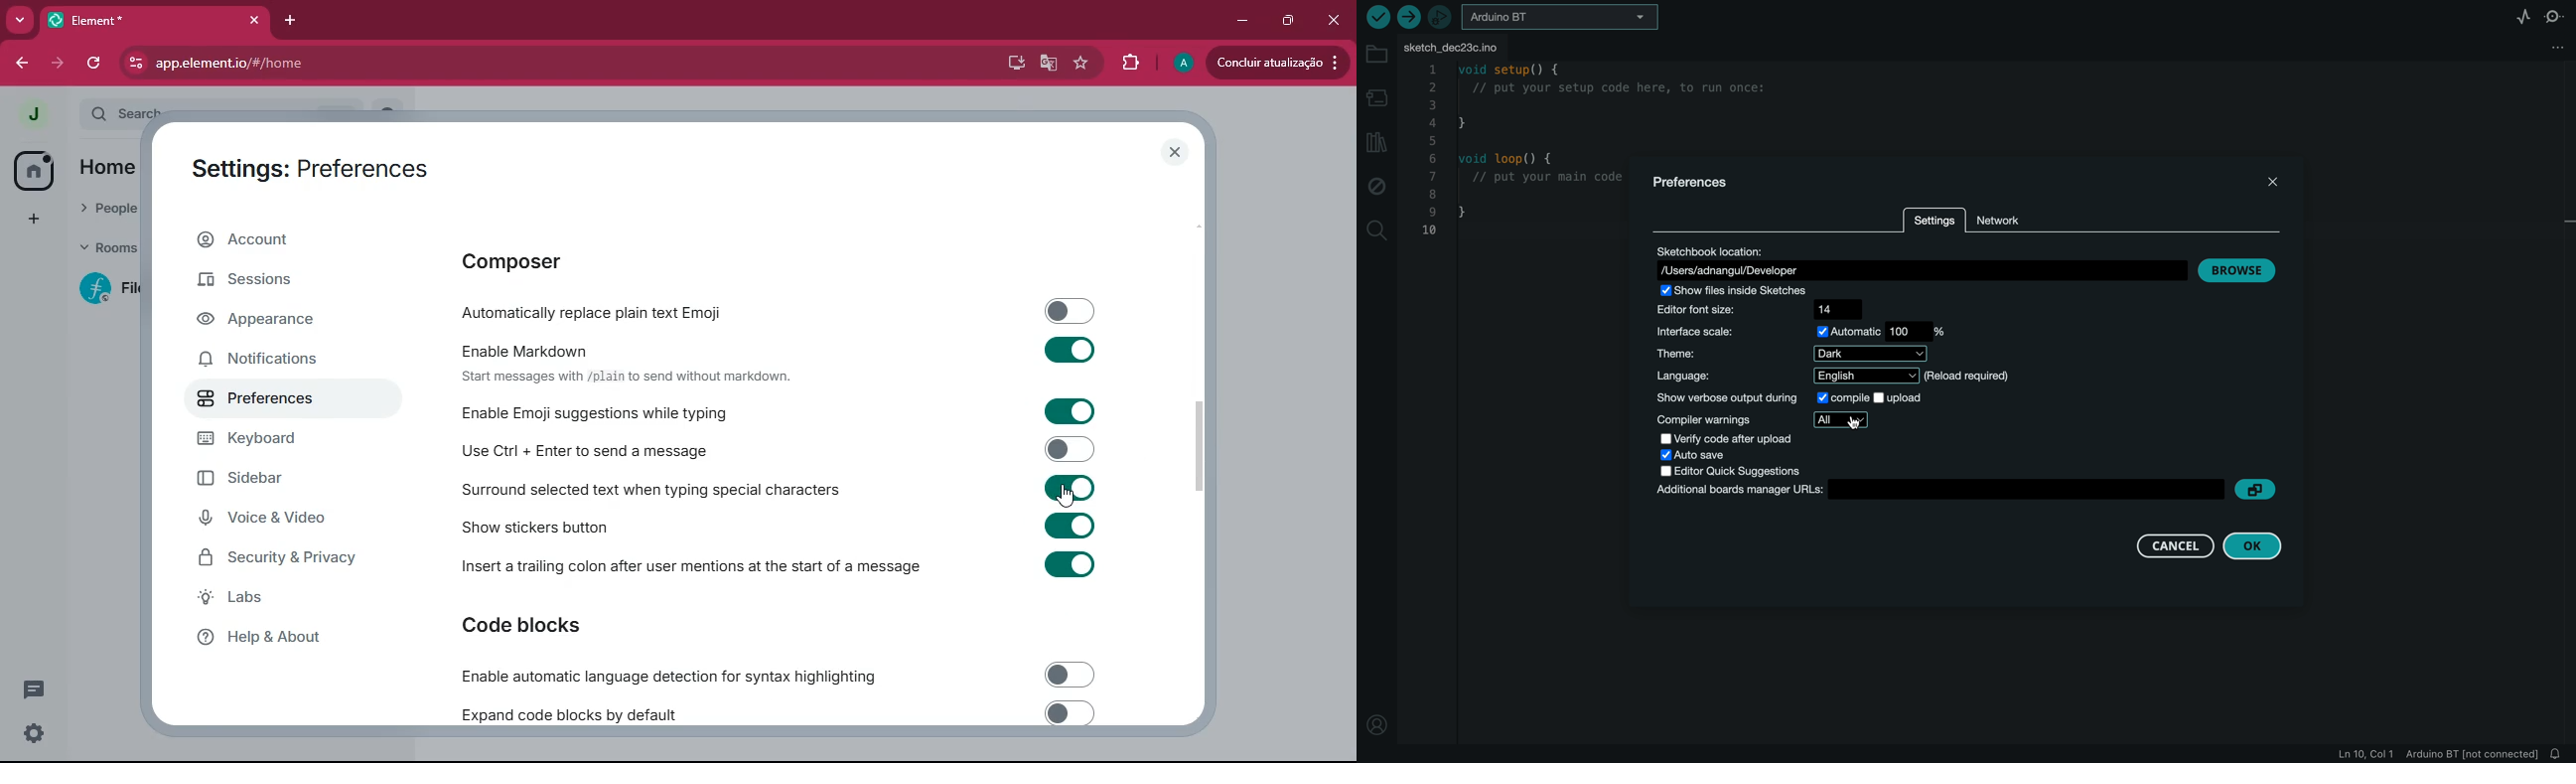  I want to click on click, so click(1337, 22).